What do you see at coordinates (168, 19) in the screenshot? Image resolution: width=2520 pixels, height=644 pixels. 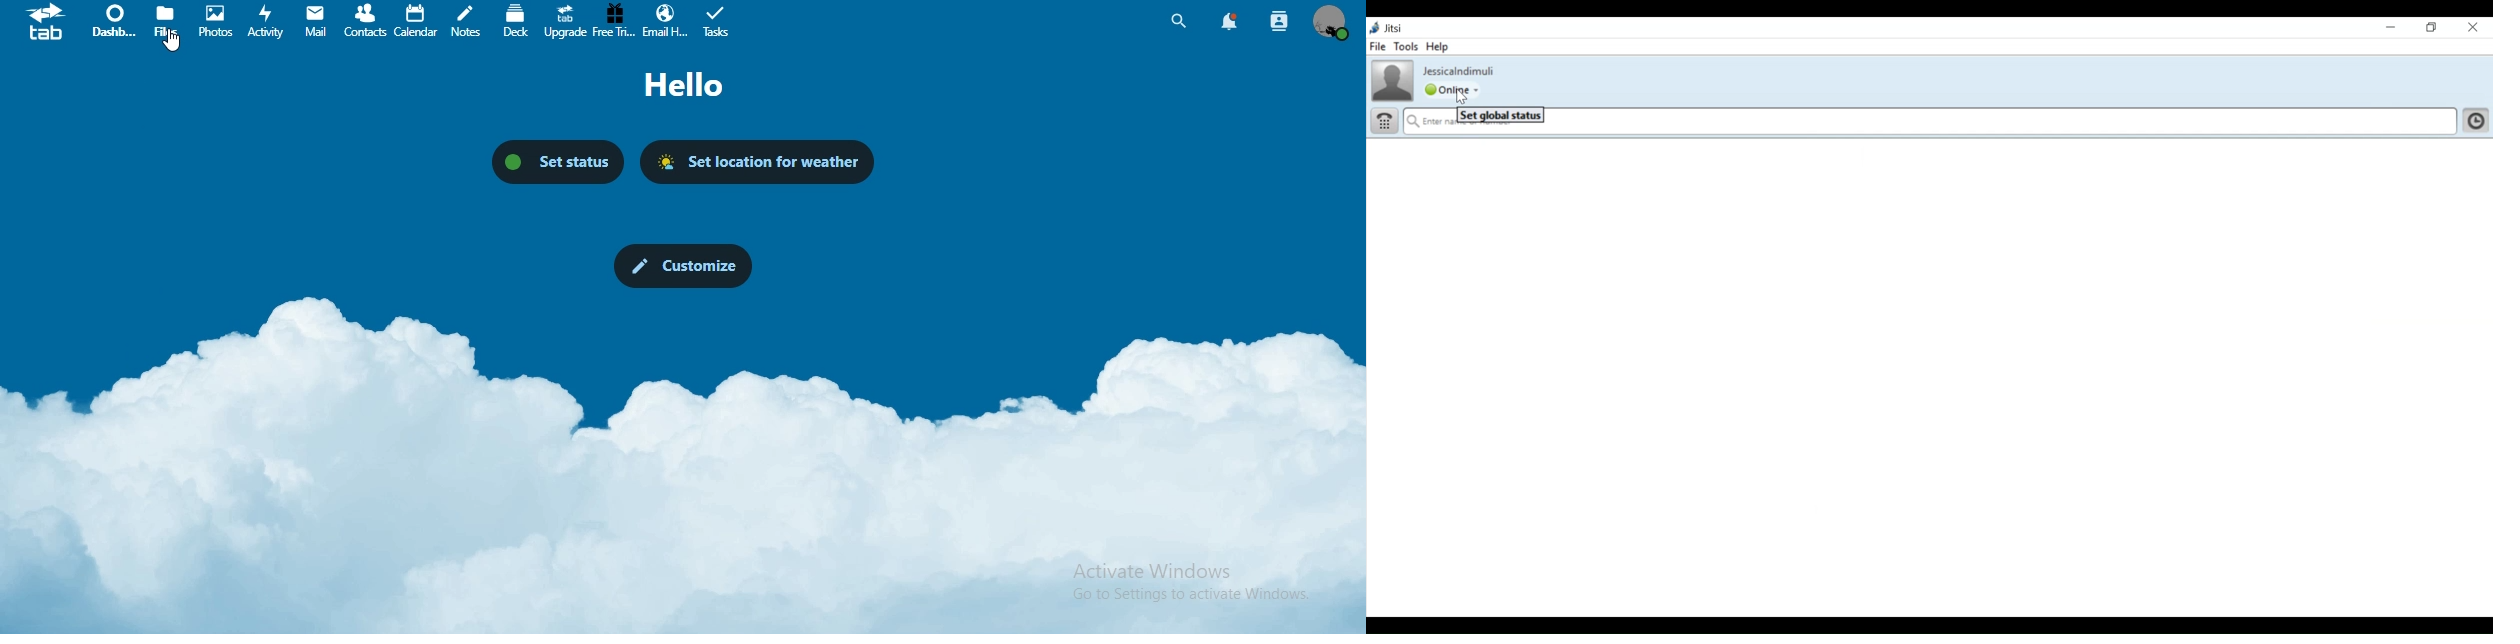 I see `files` at bounding box center [168, 19].